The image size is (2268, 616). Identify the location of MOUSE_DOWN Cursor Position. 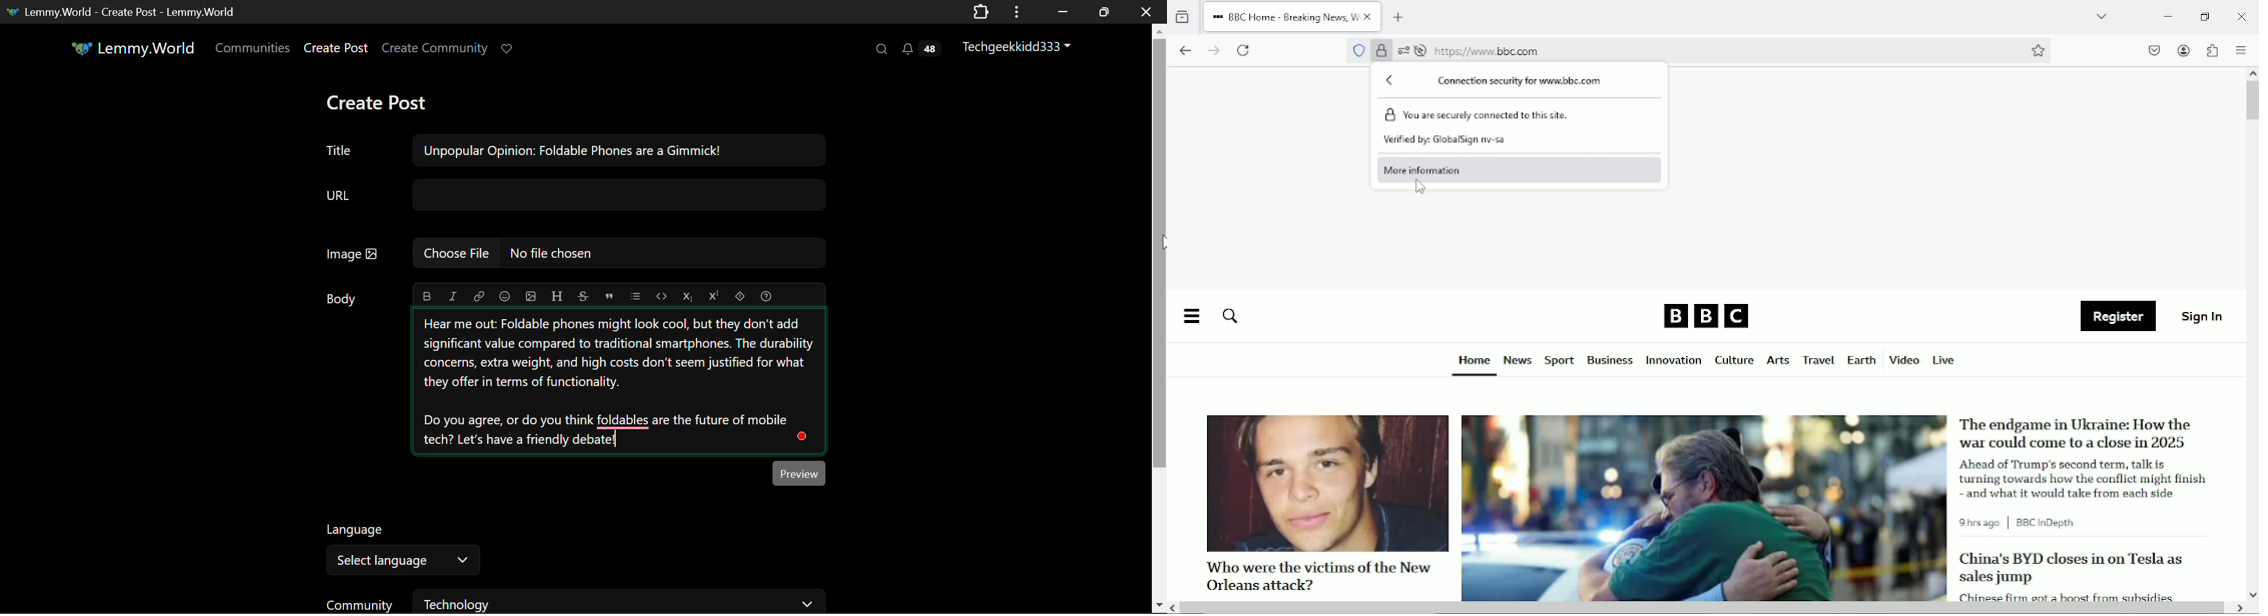
(1160, 242).